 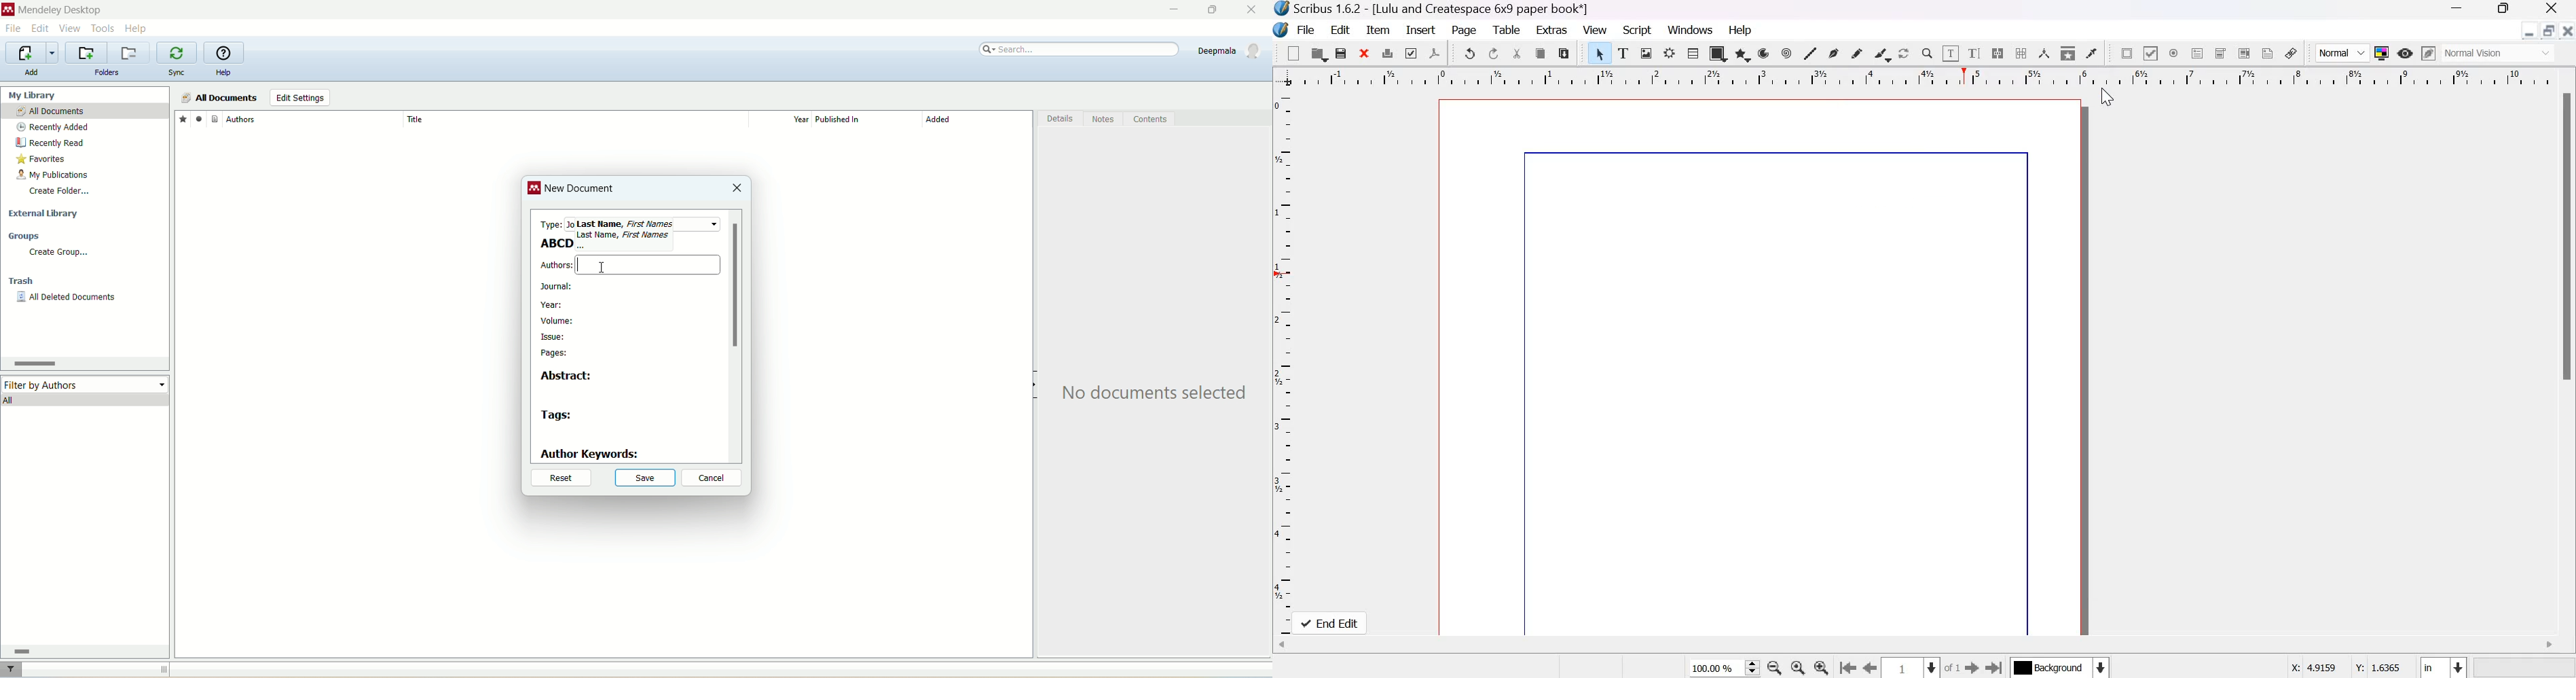 What do you see at coordinates (1904, 54) in the screenshot?
I see `Rotate item` at bounding box center [1904, 54].